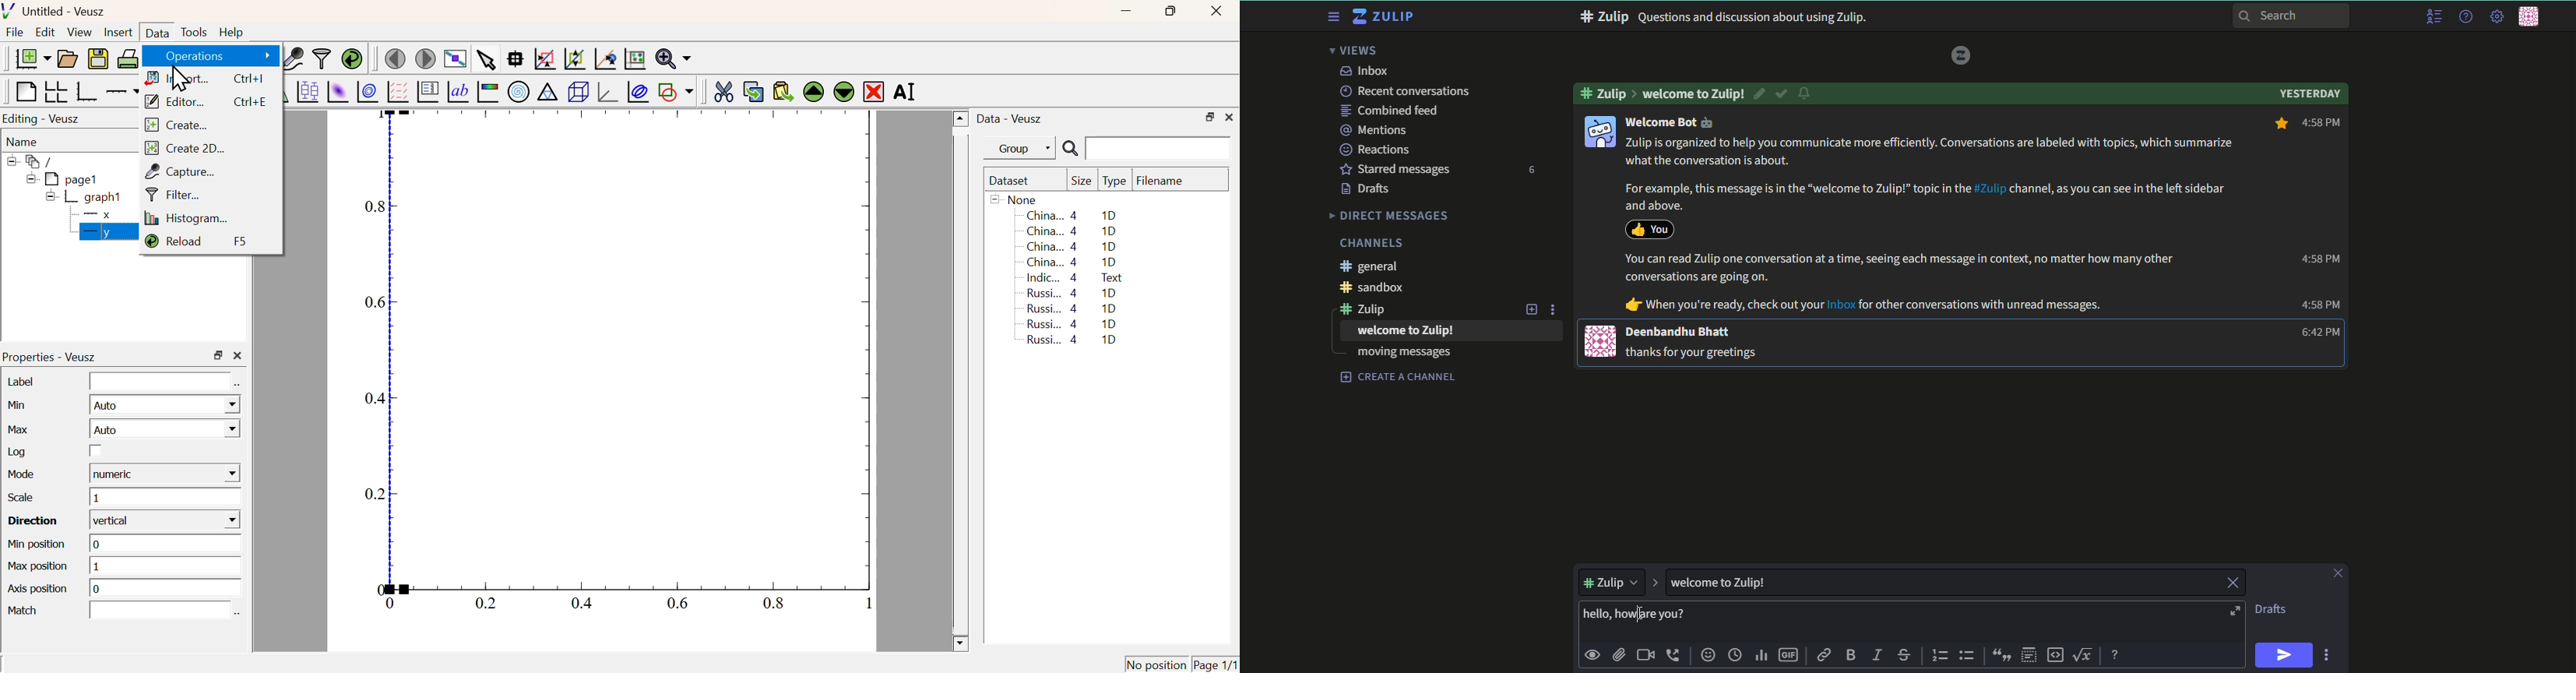 The width and height of the screenshot is (2576, 700). What do you see at coordinates (1371, 308) in the screenshot?
I see `#zulip` at bounding box center [1371, 308].